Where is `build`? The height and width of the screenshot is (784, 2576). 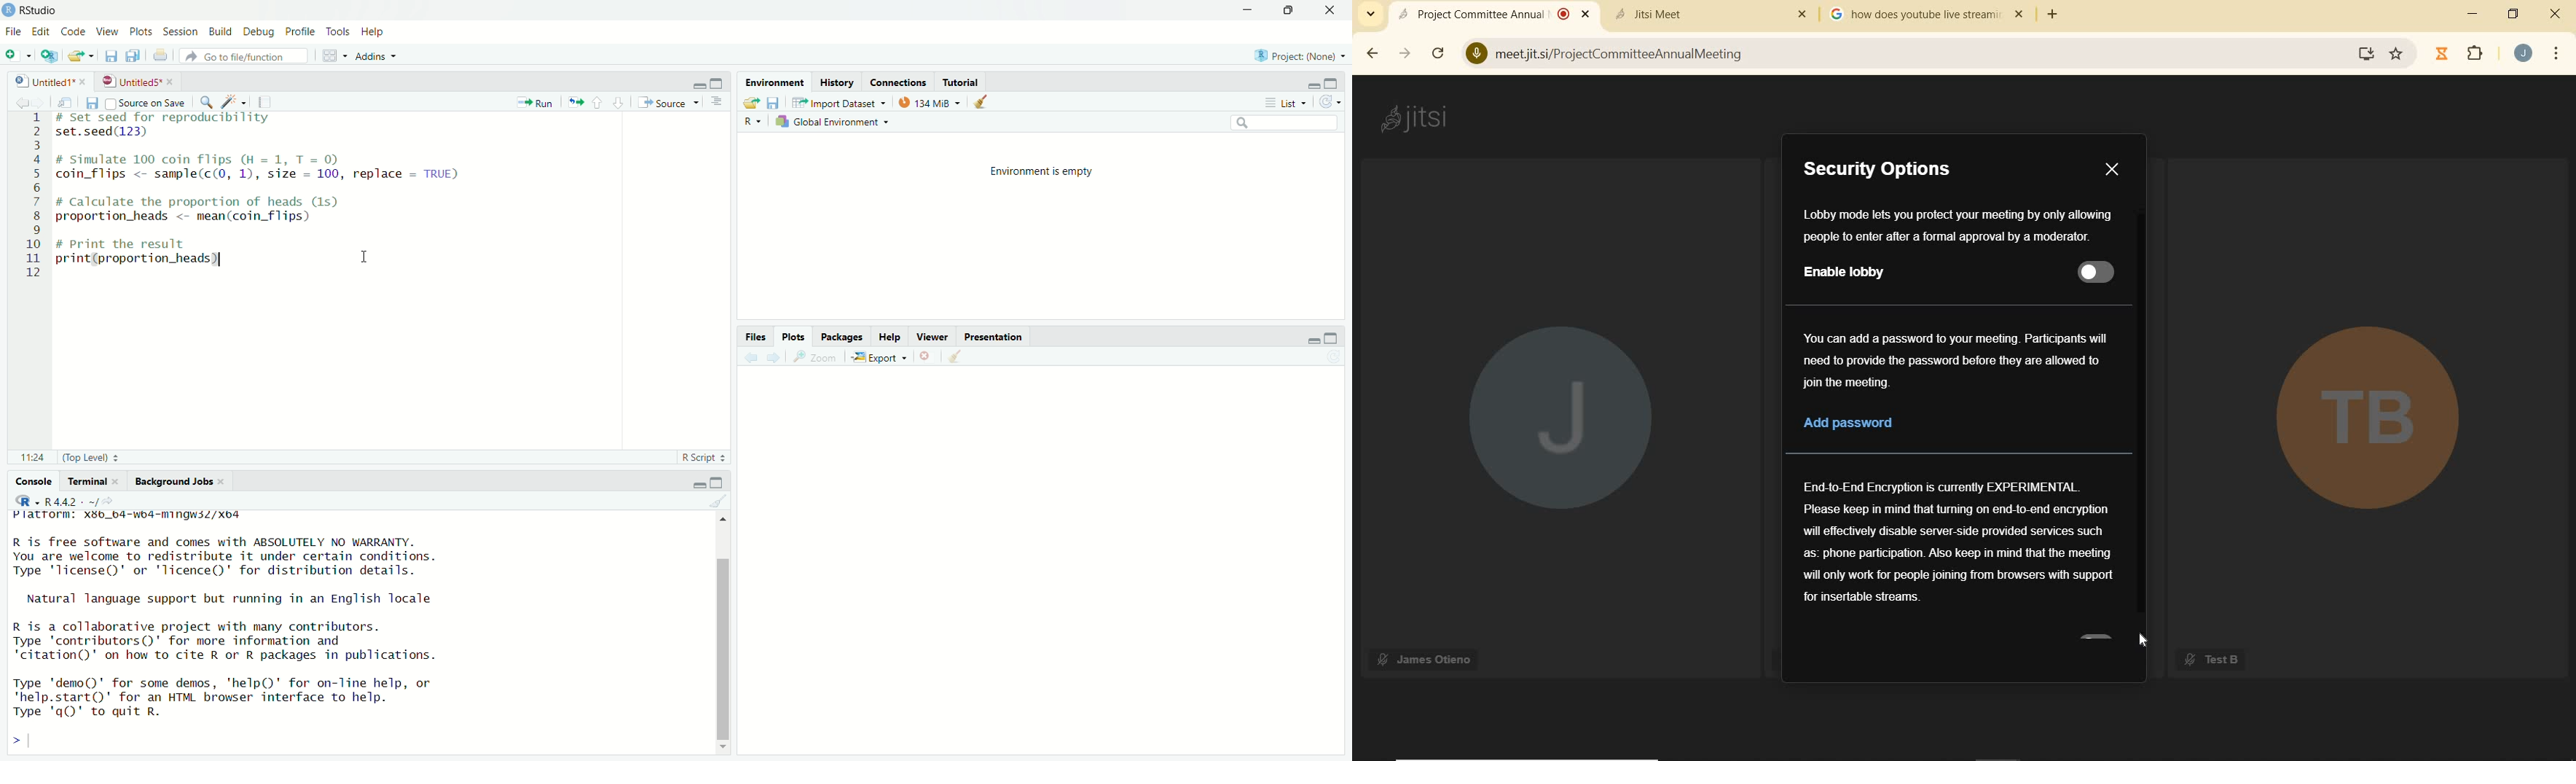 build is located at coordinates (223, 30).